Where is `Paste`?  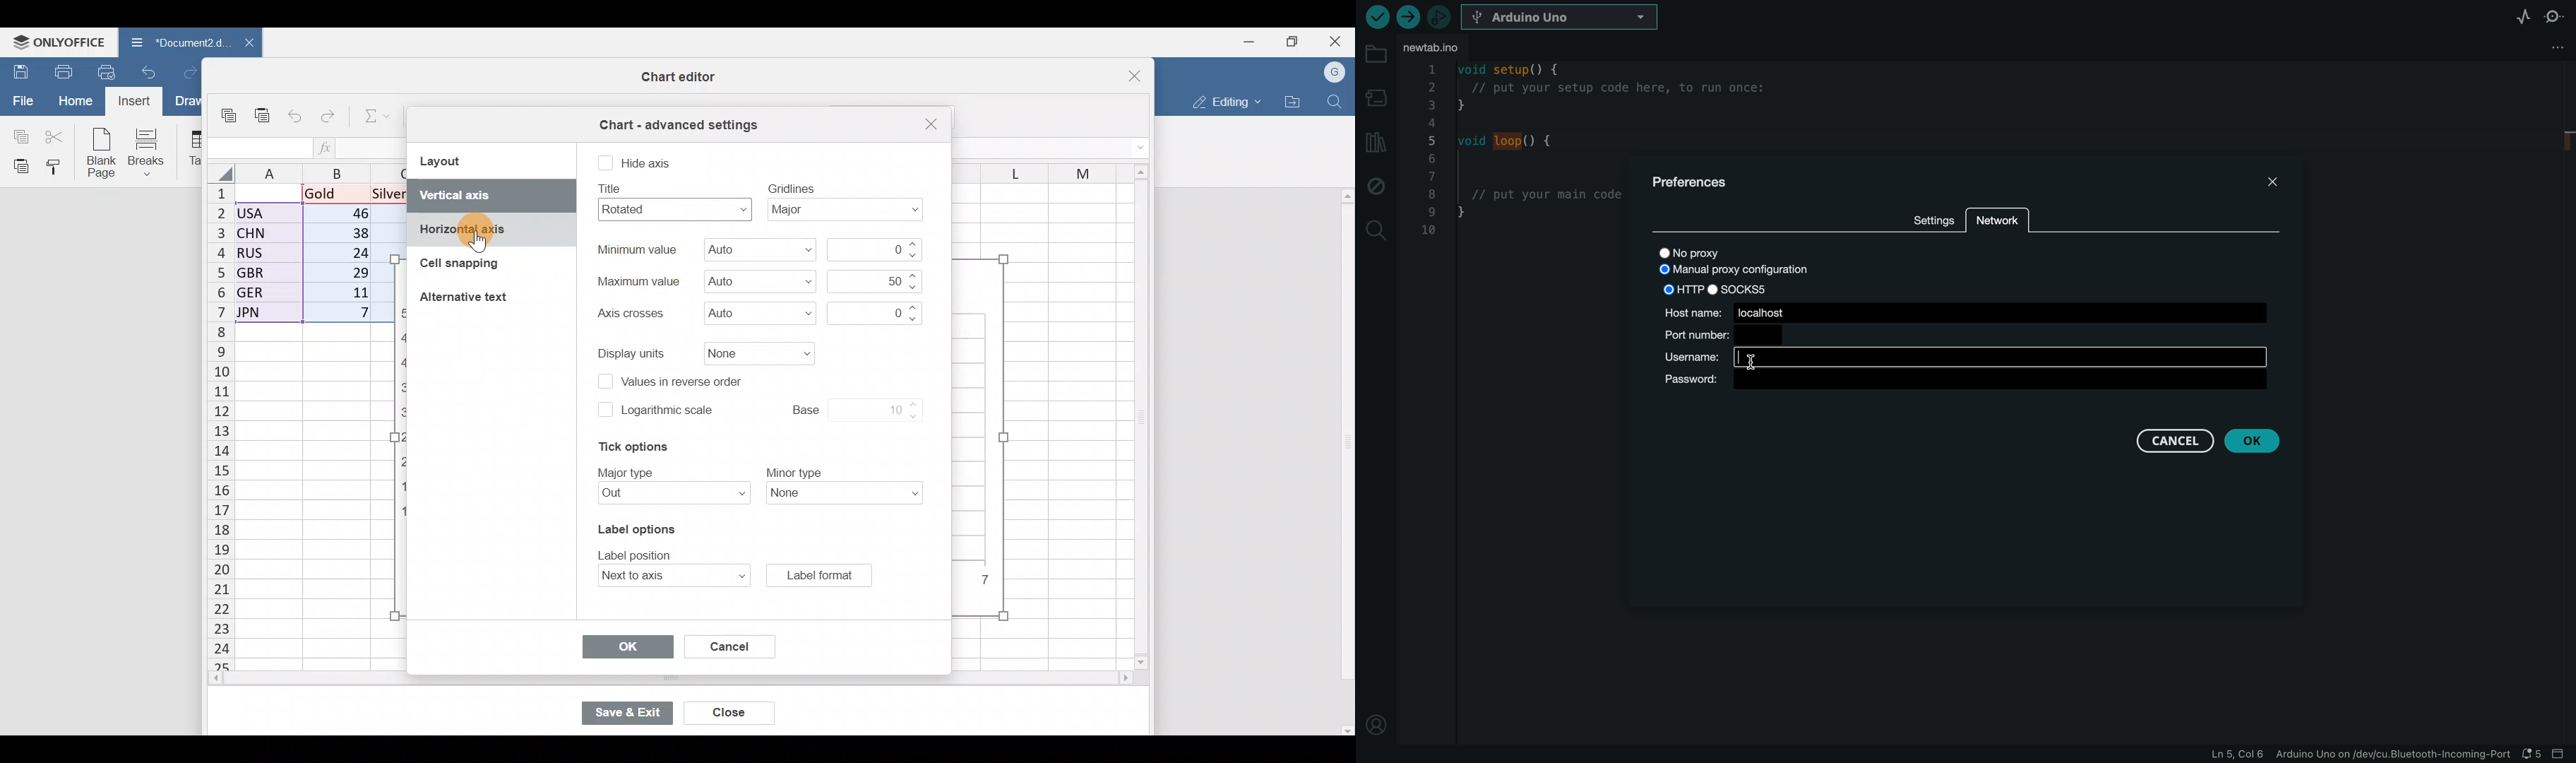
Paste is located at coordinates (18, 166).